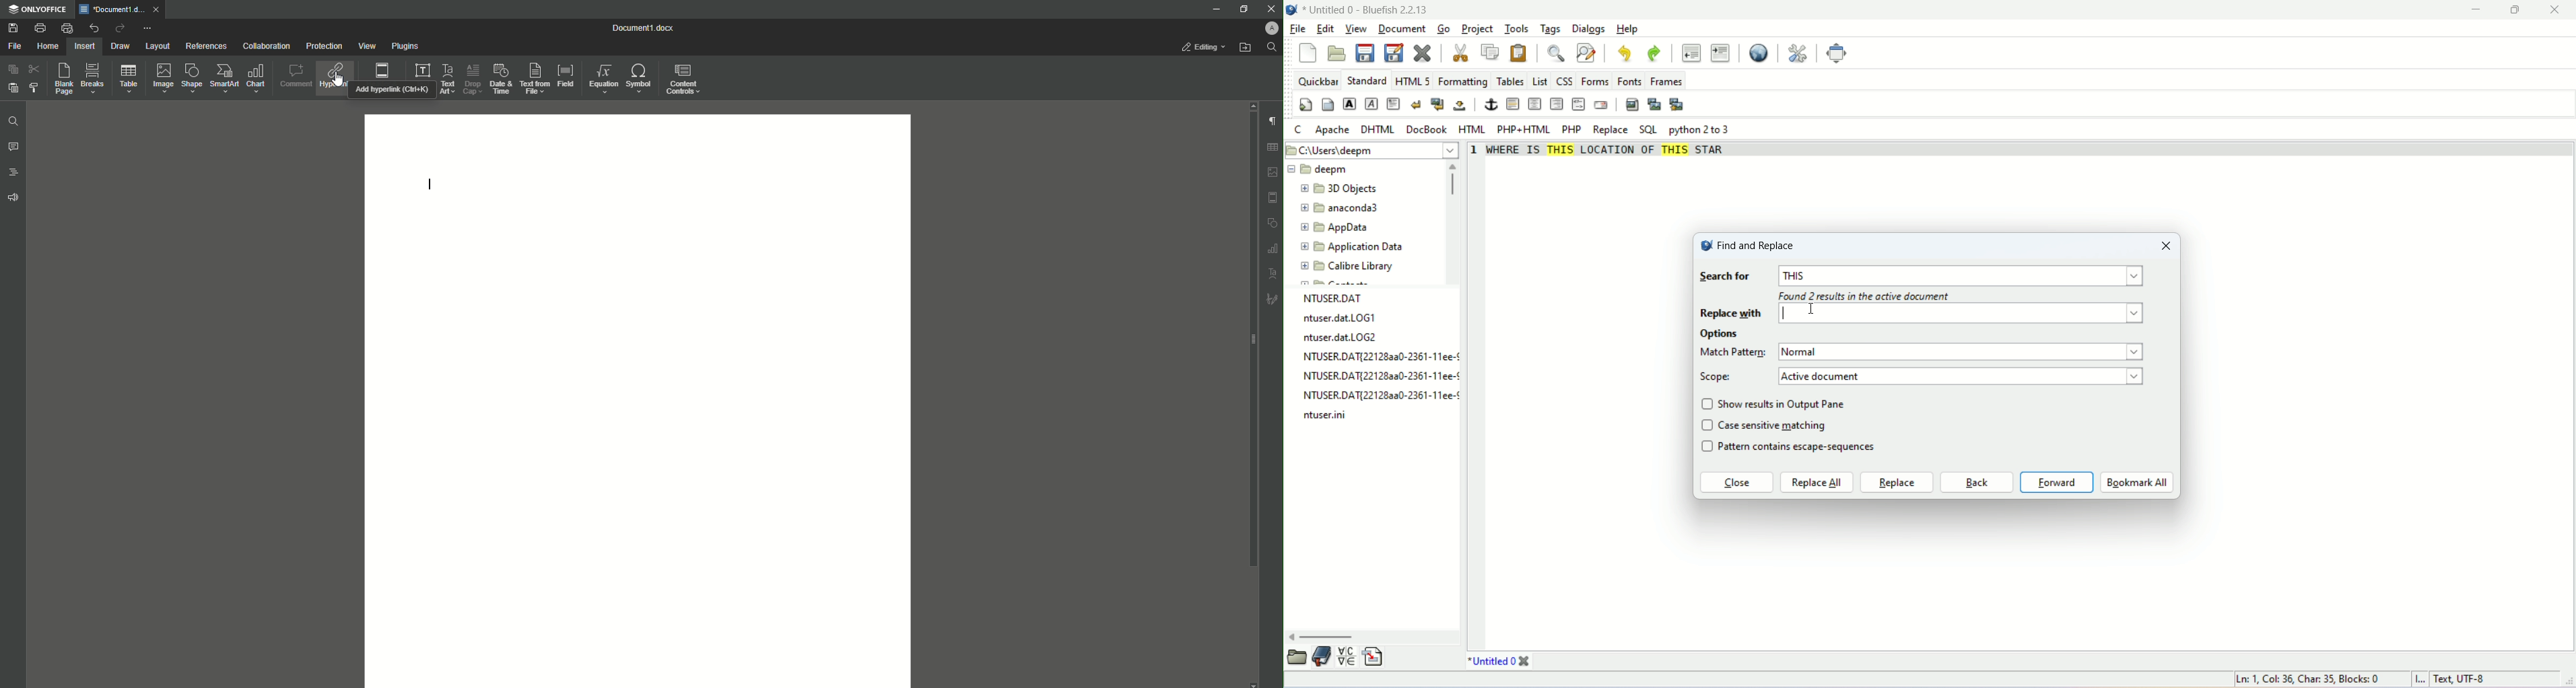 This screenshot has width=2576, height=700. I want to click on project, so click(1477, 29).